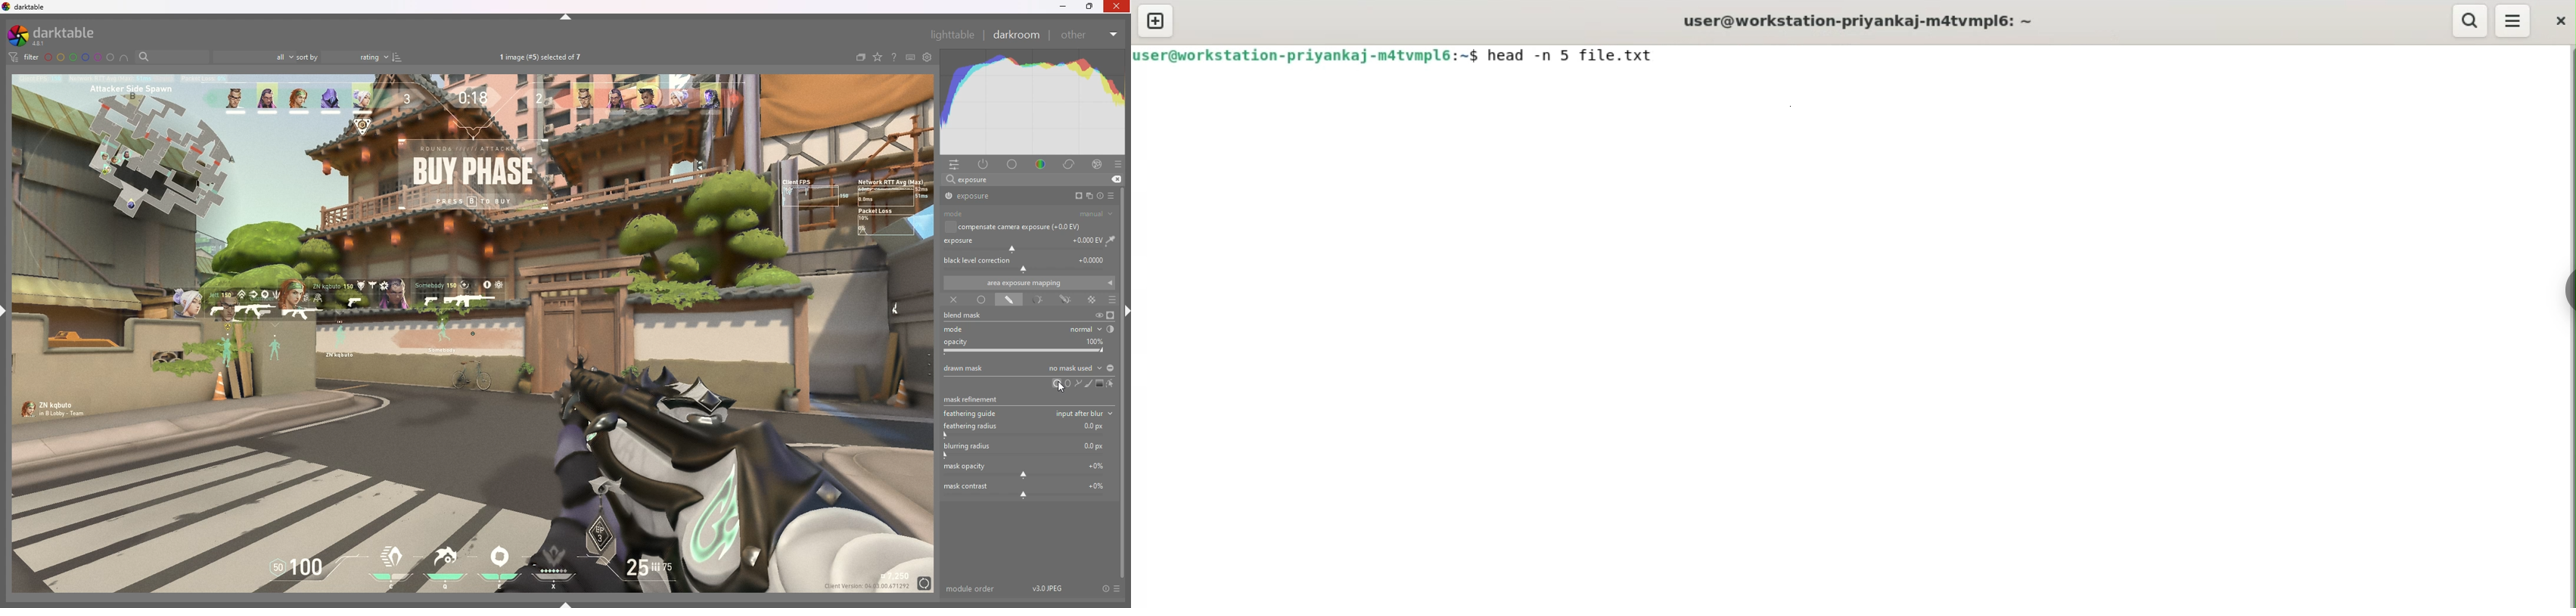 This screenshot has height=616, width=2576. What do you see at coordinates (1063, 7) in the screenshot?
I see `minimize` at bounding box center [1063, 7].